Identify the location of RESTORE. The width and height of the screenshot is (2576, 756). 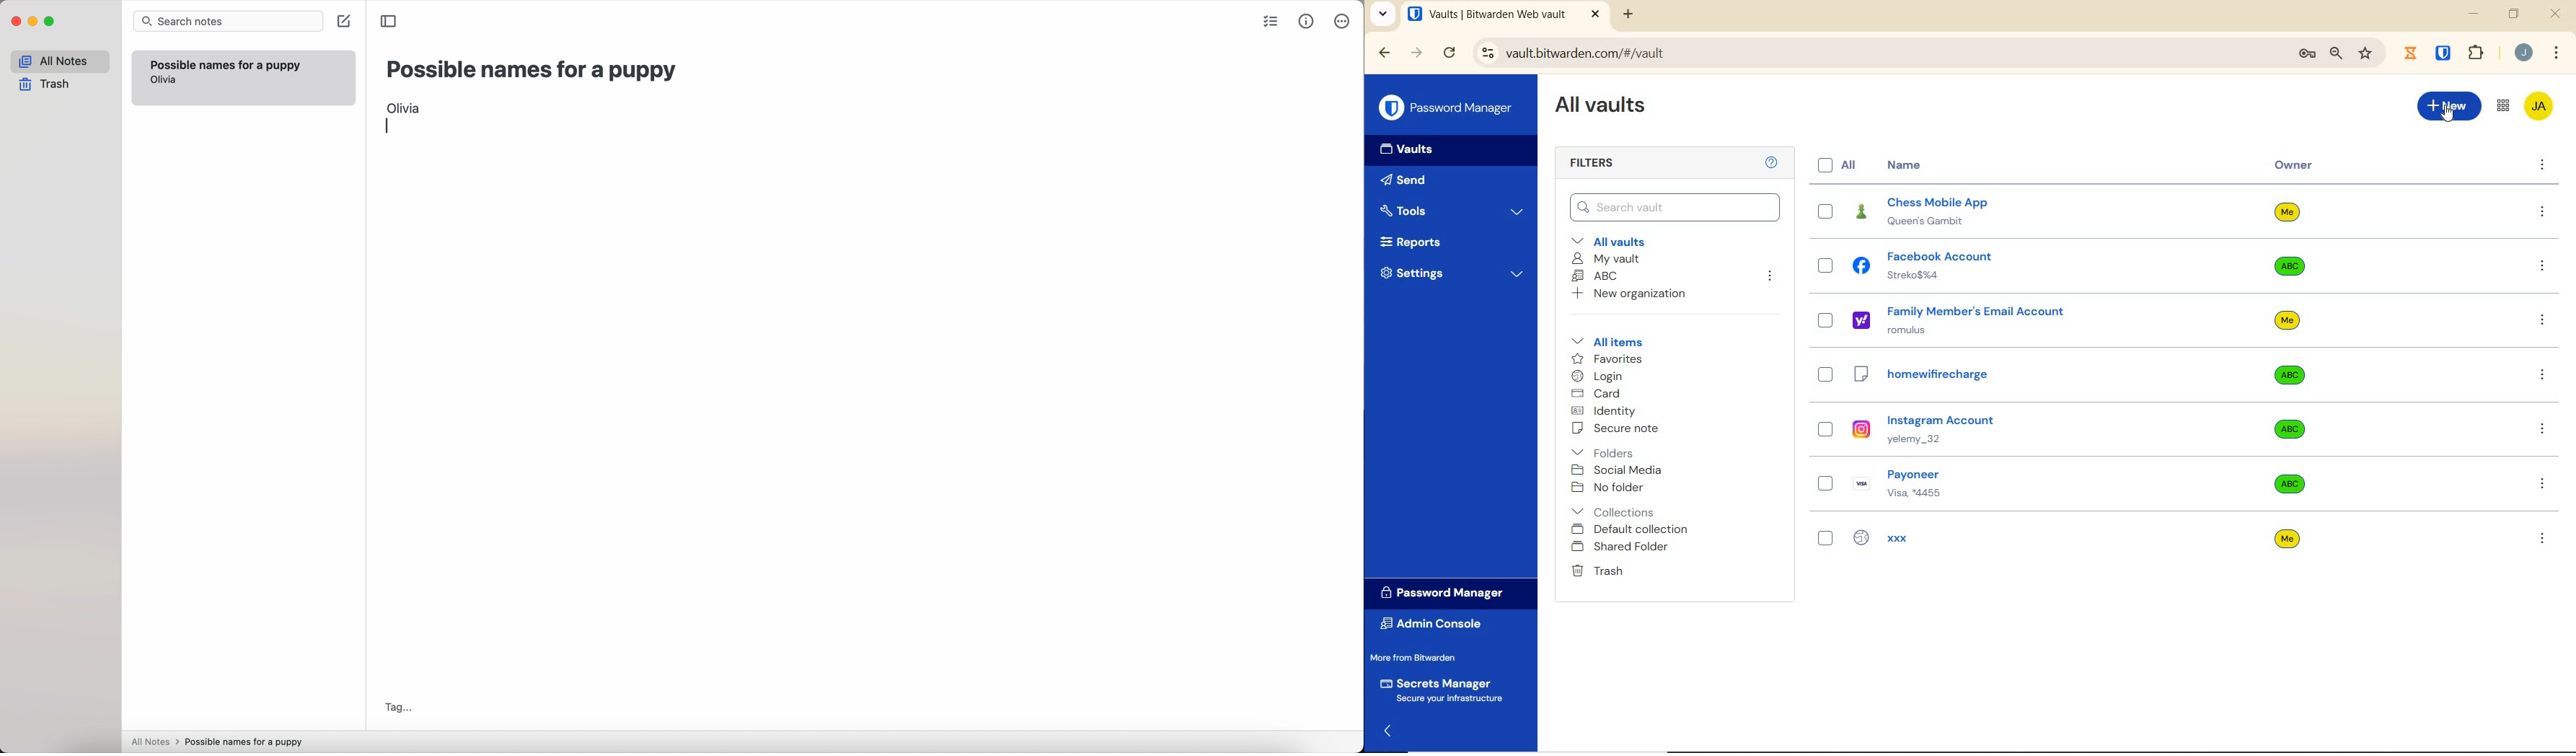
(2513, 16).